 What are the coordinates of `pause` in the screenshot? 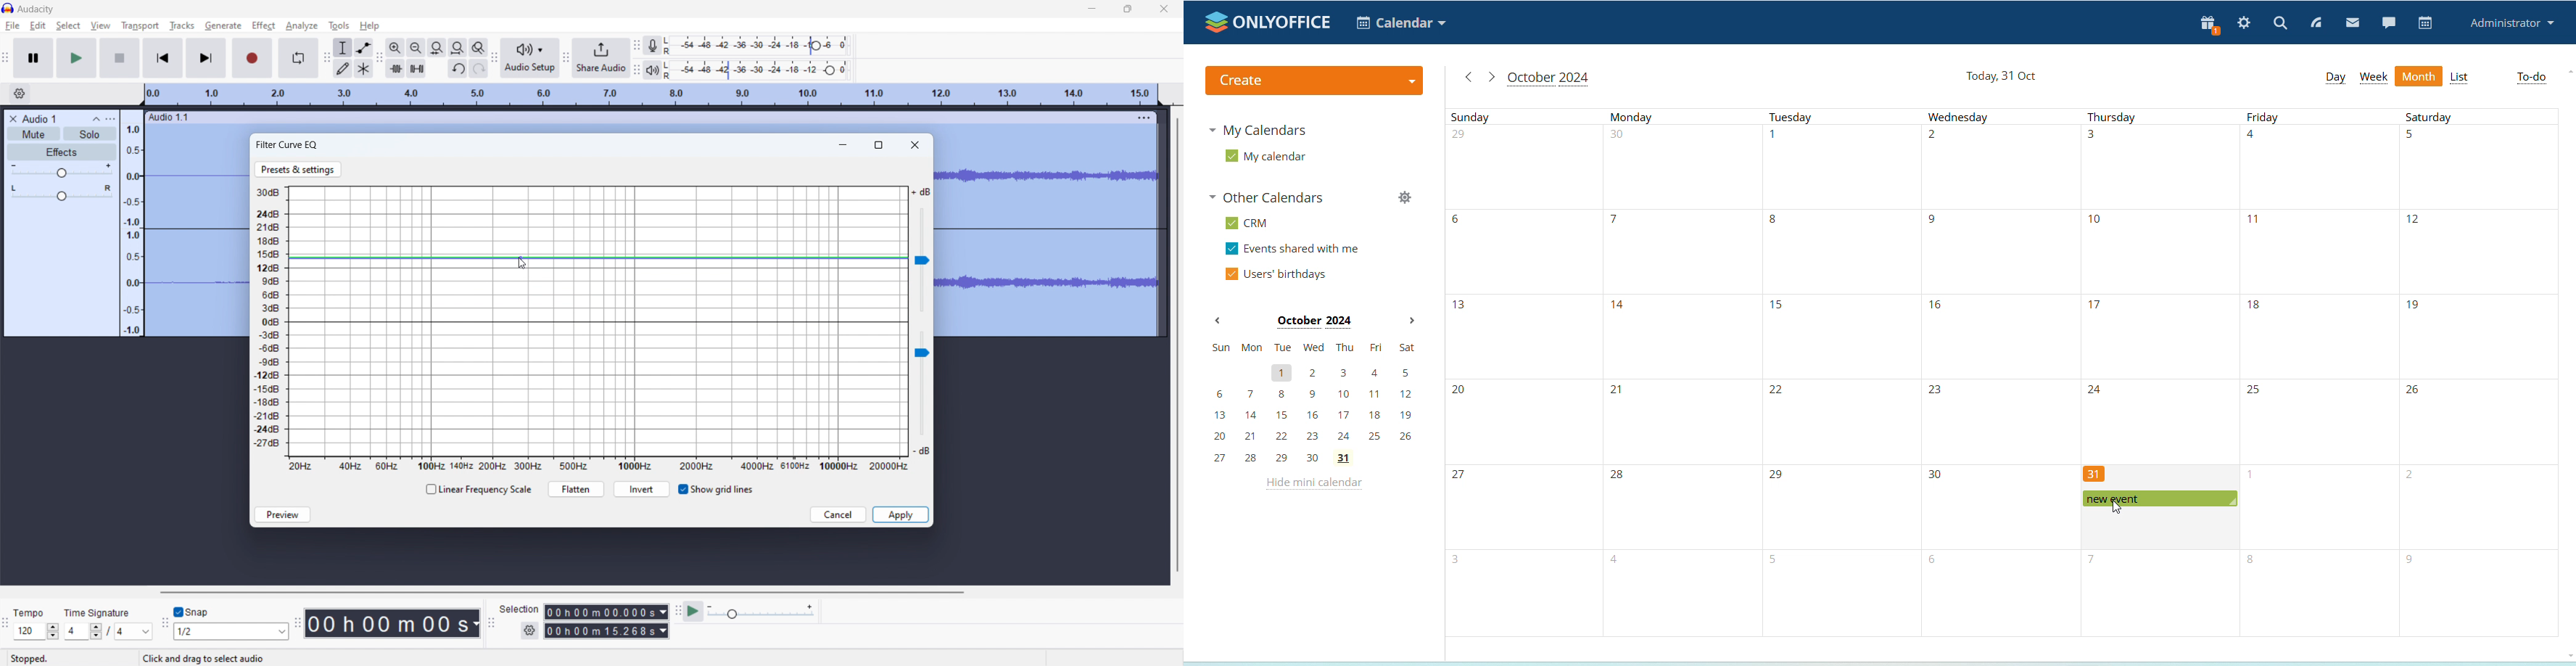 It's located at (34, 58).